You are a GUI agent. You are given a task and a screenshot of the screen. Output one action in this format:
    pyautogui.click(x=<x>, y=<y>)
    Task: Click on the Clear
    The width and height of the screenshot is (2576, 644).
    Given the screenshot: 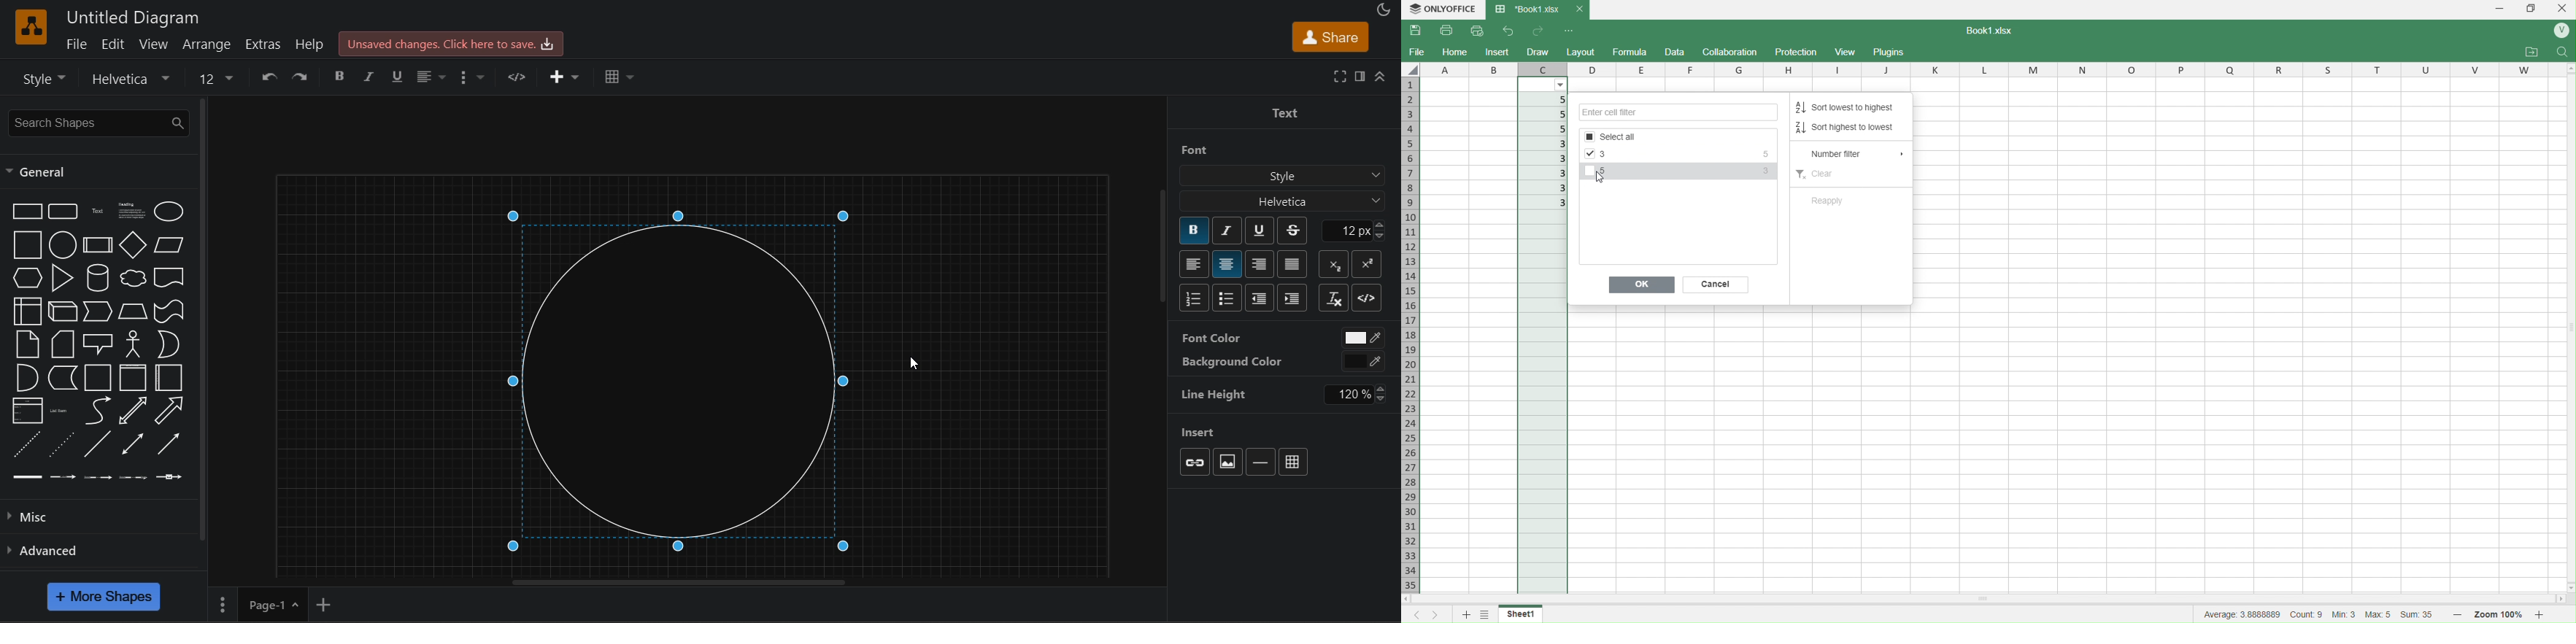 What is the action you would take?
    pyautogui.click(x=1818, y=172)
    